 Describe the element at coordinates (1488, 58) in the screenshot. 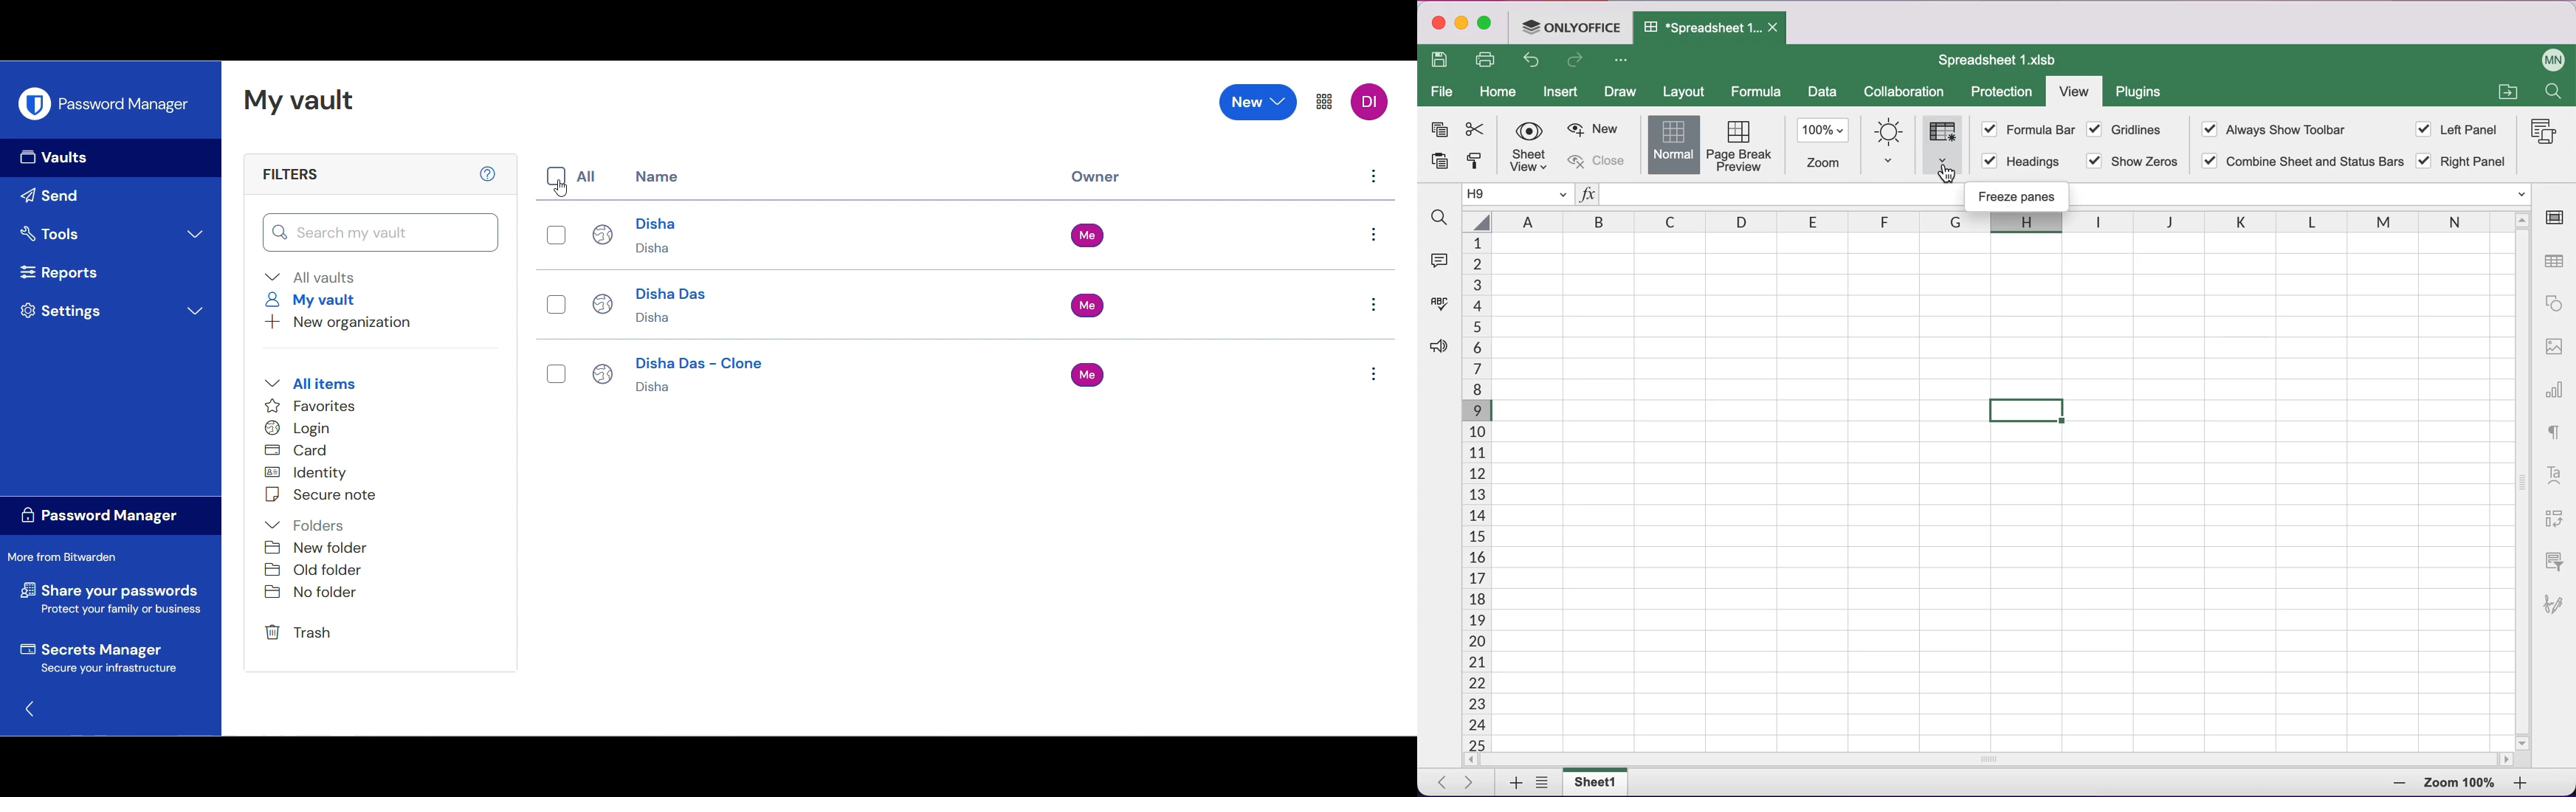

I see `print` at that location.